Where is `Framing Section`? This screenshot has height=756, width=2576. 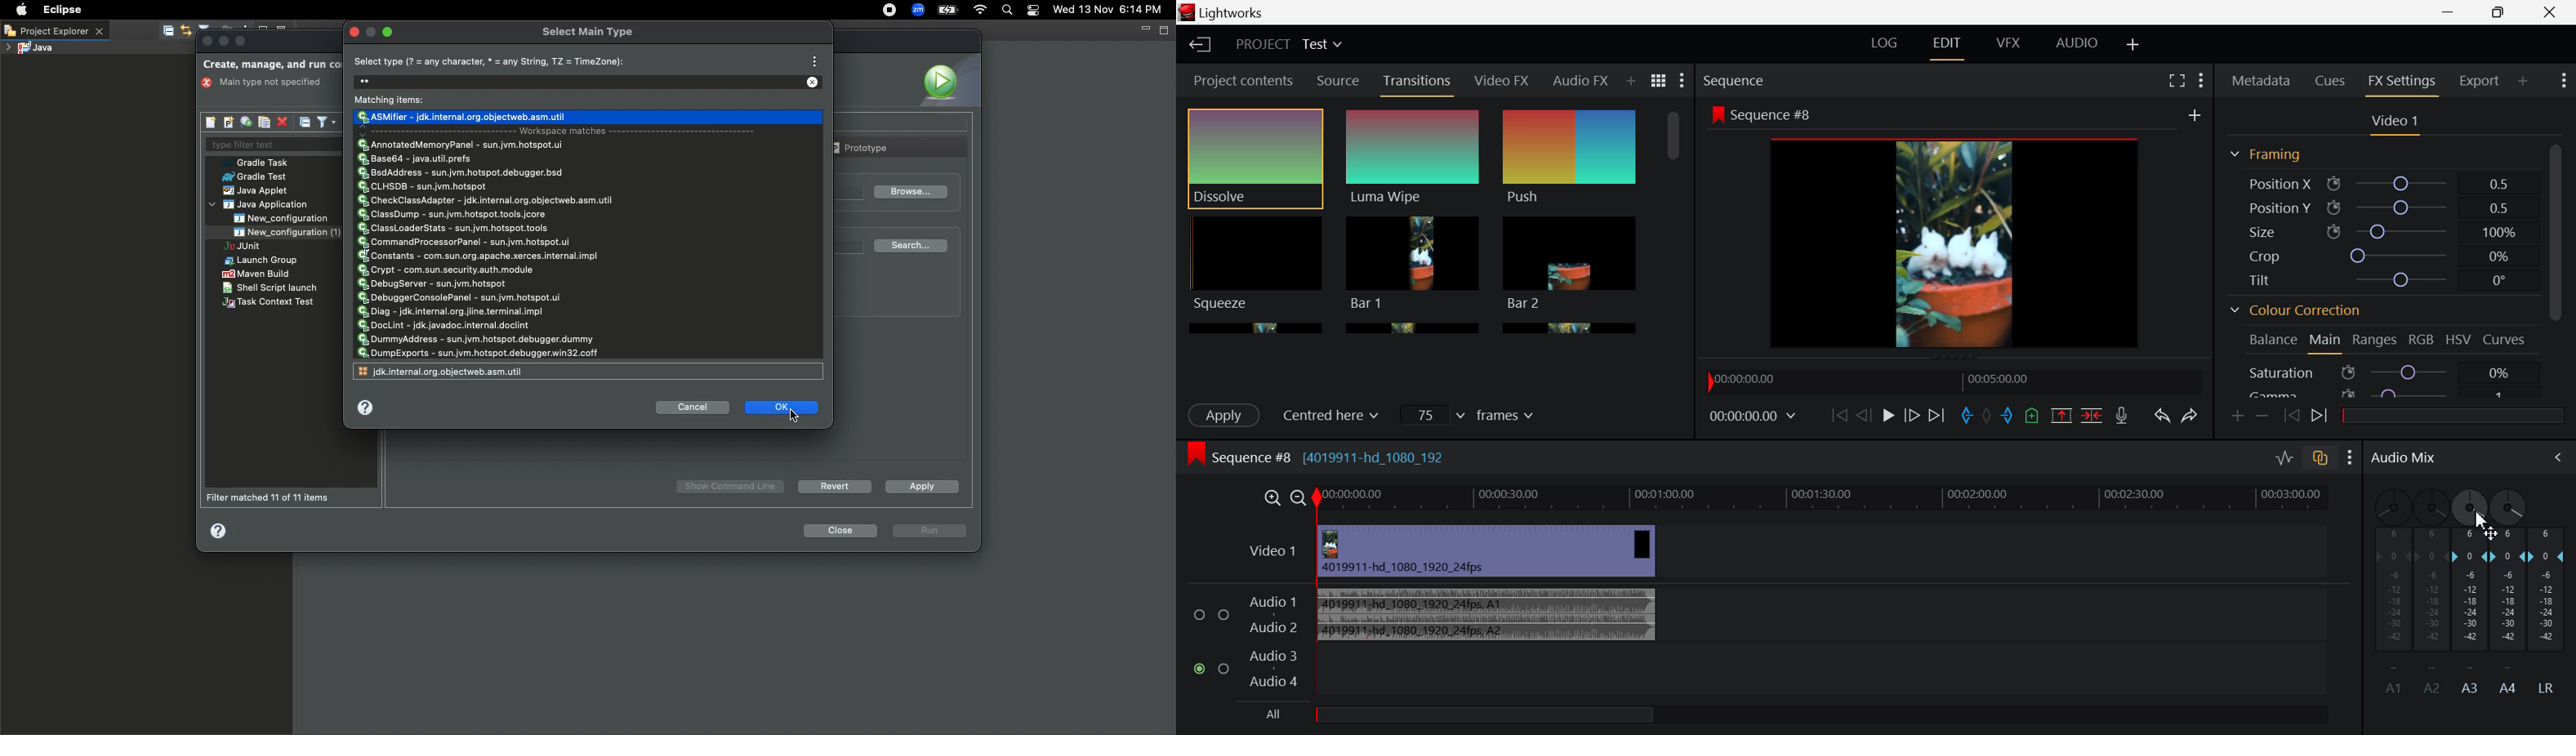
Framing Section is located at coordinates (2268, 155).